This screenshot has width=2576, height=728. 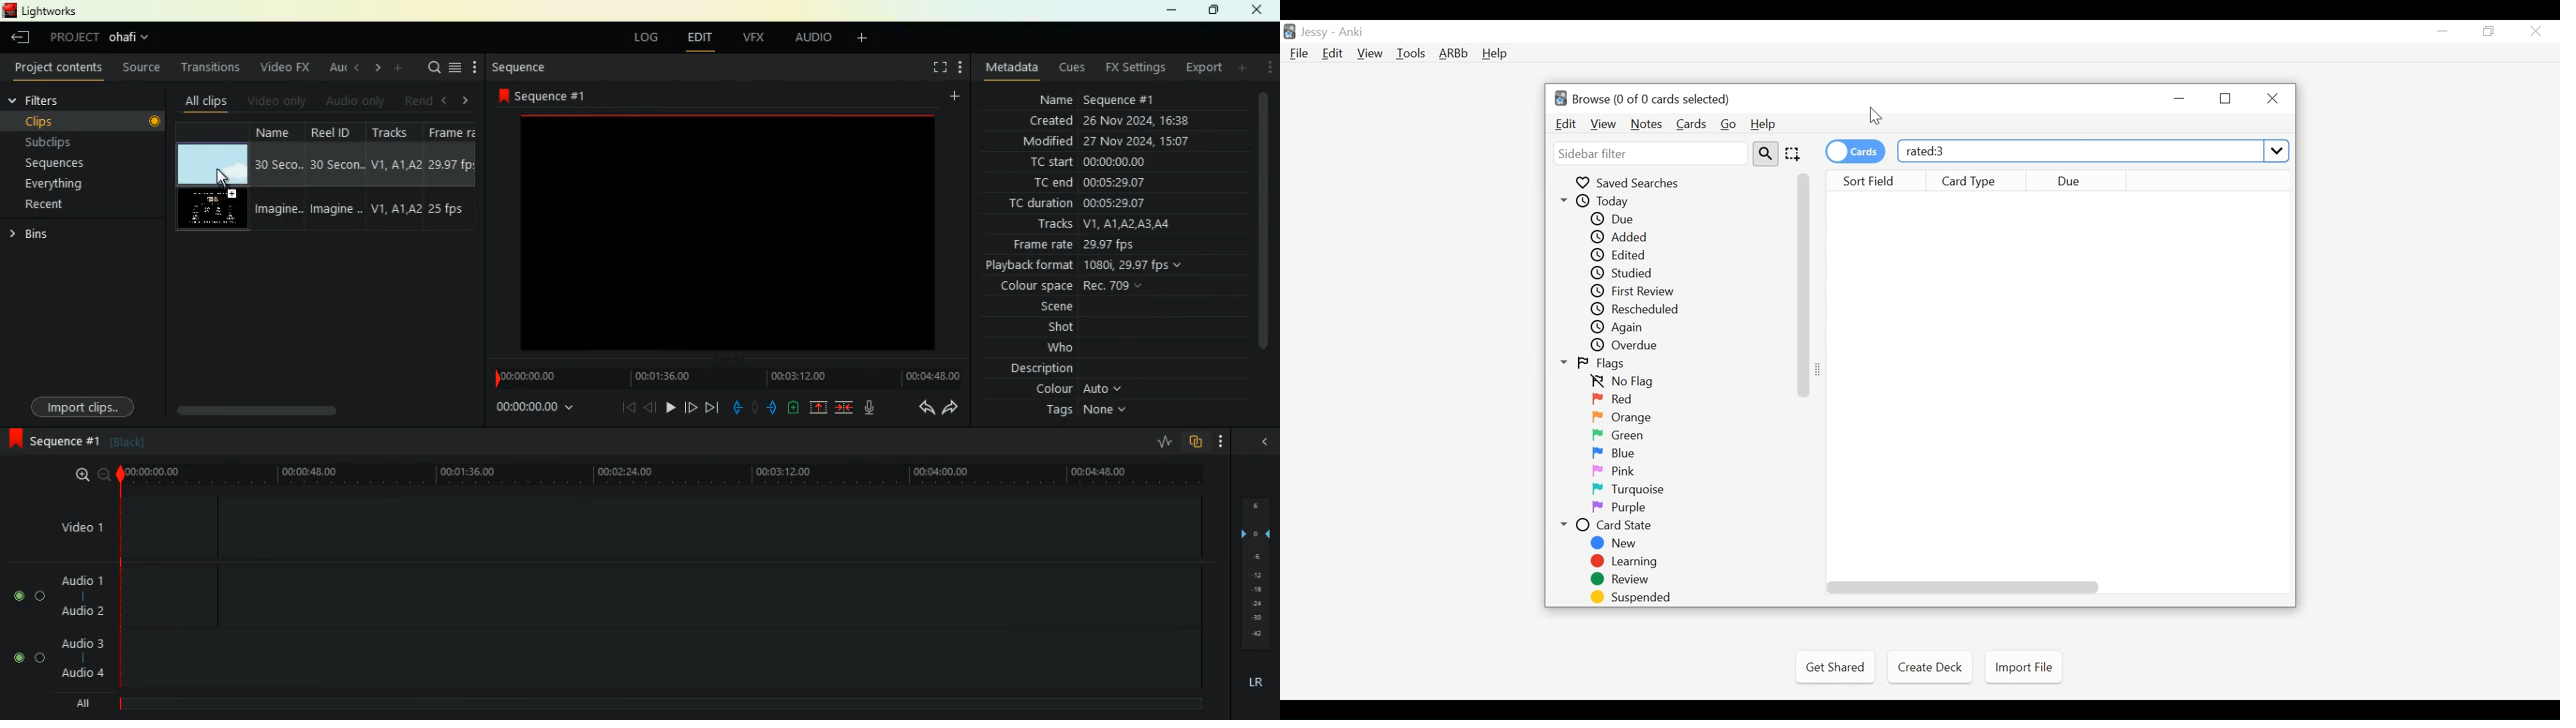 What do you see at coordinates (1051, 183) in the screenshot?
I see `tc end` at bounding box center [1051, 183].